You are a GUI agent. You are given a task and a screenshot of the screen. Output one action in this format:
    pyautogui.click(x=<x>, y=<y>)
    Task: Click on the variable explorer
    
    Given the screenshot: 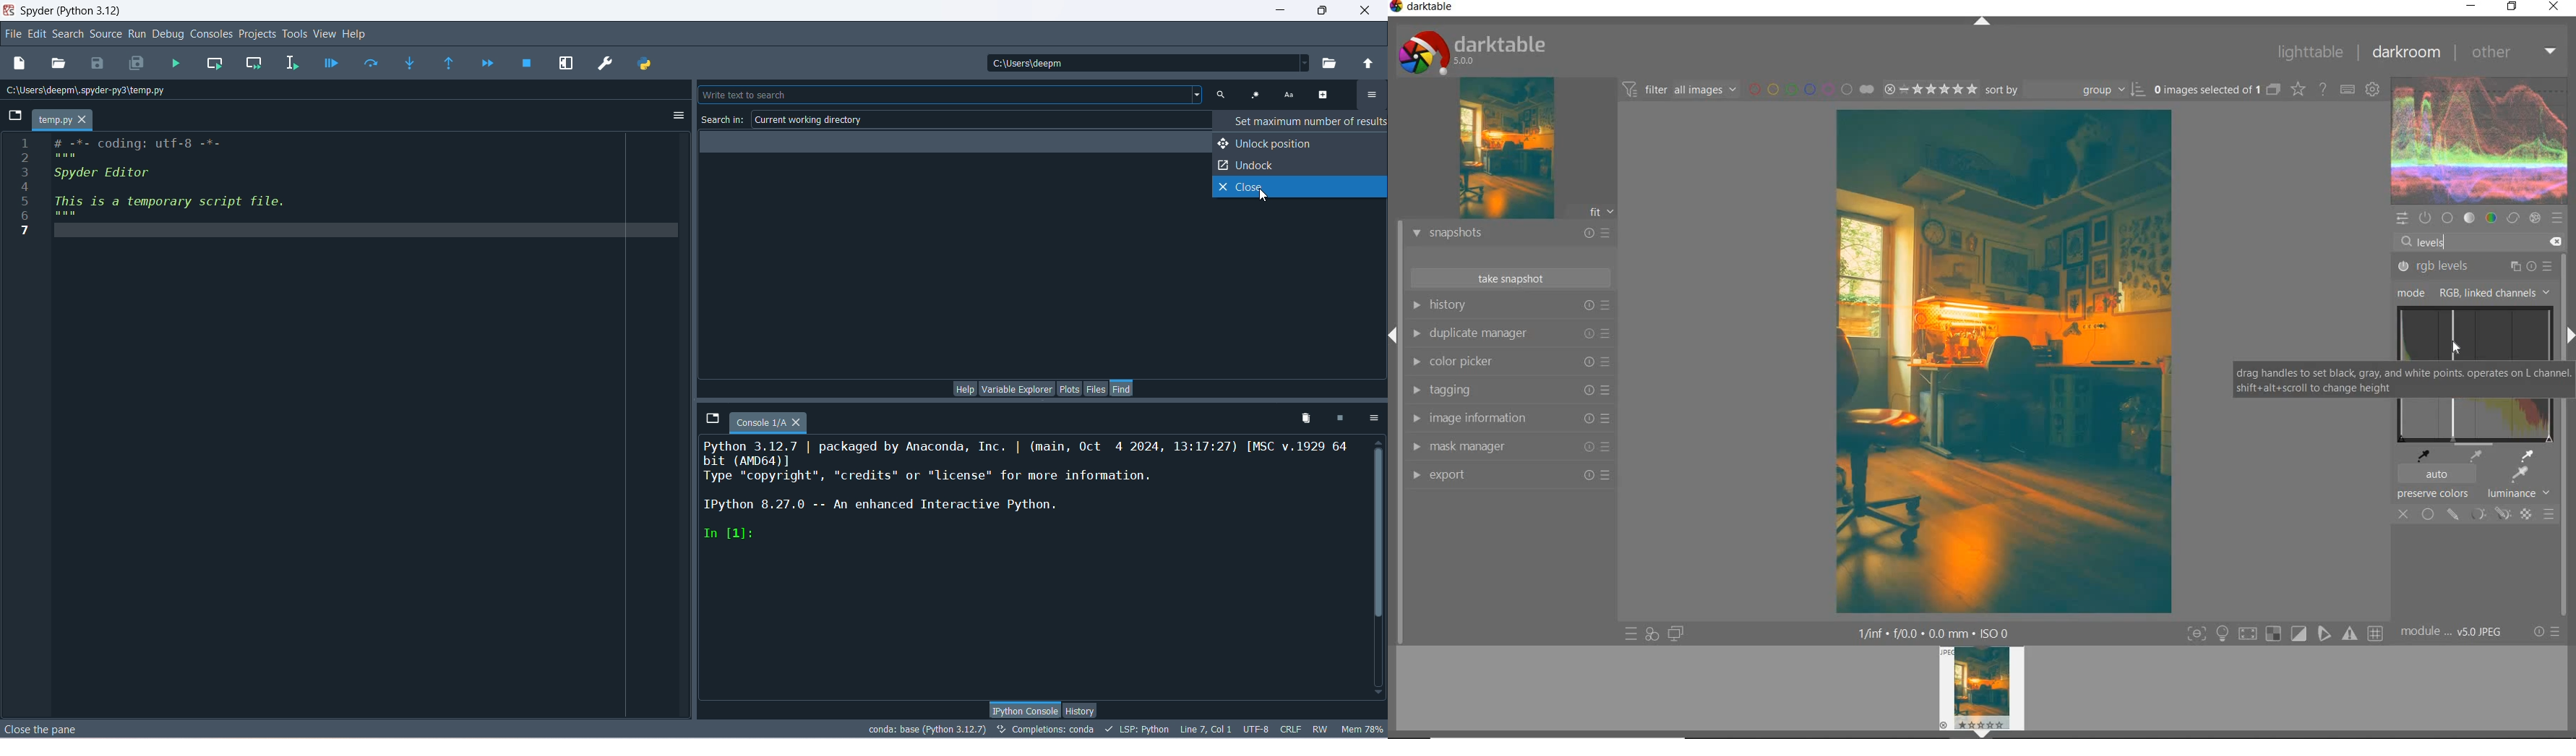 What is the action you would take?
    pyautogui.click(x=1017, y=388)
    